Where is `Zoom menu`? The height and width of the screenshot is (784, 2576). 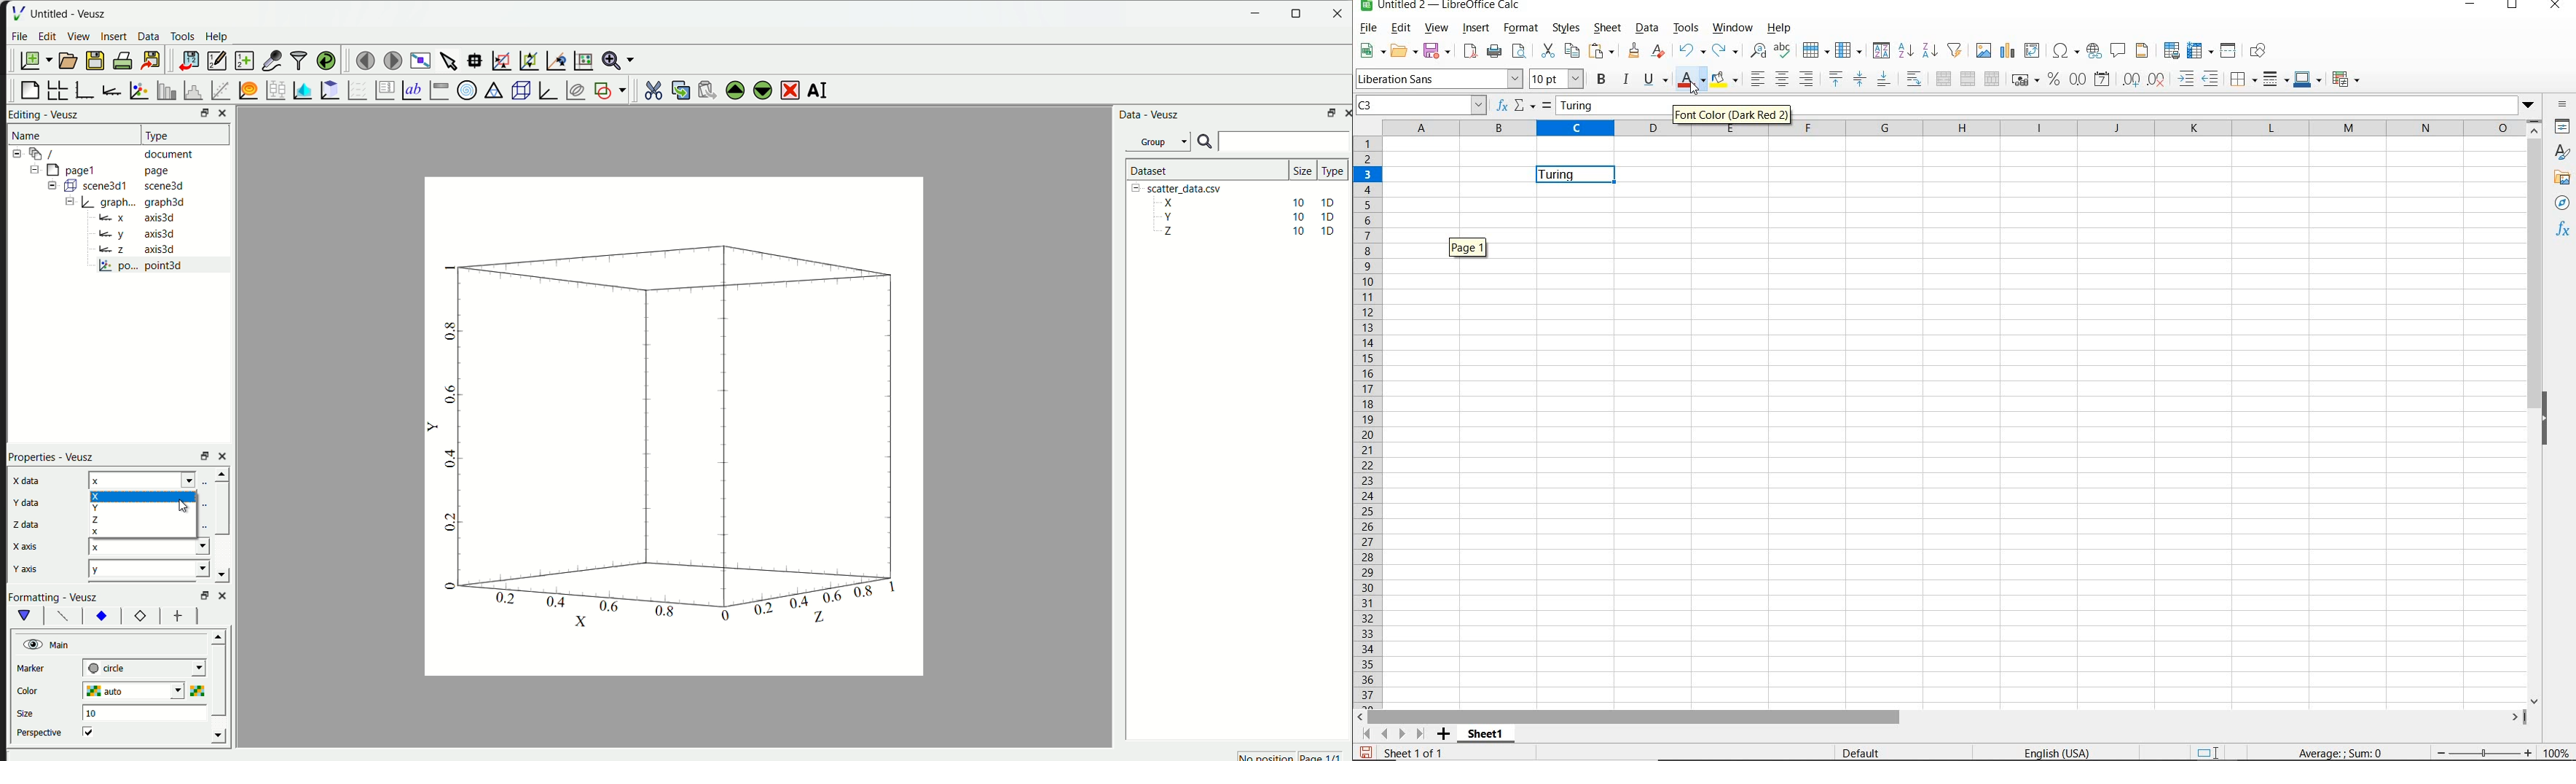
Zoom menu is located at coordinates (617, 60).